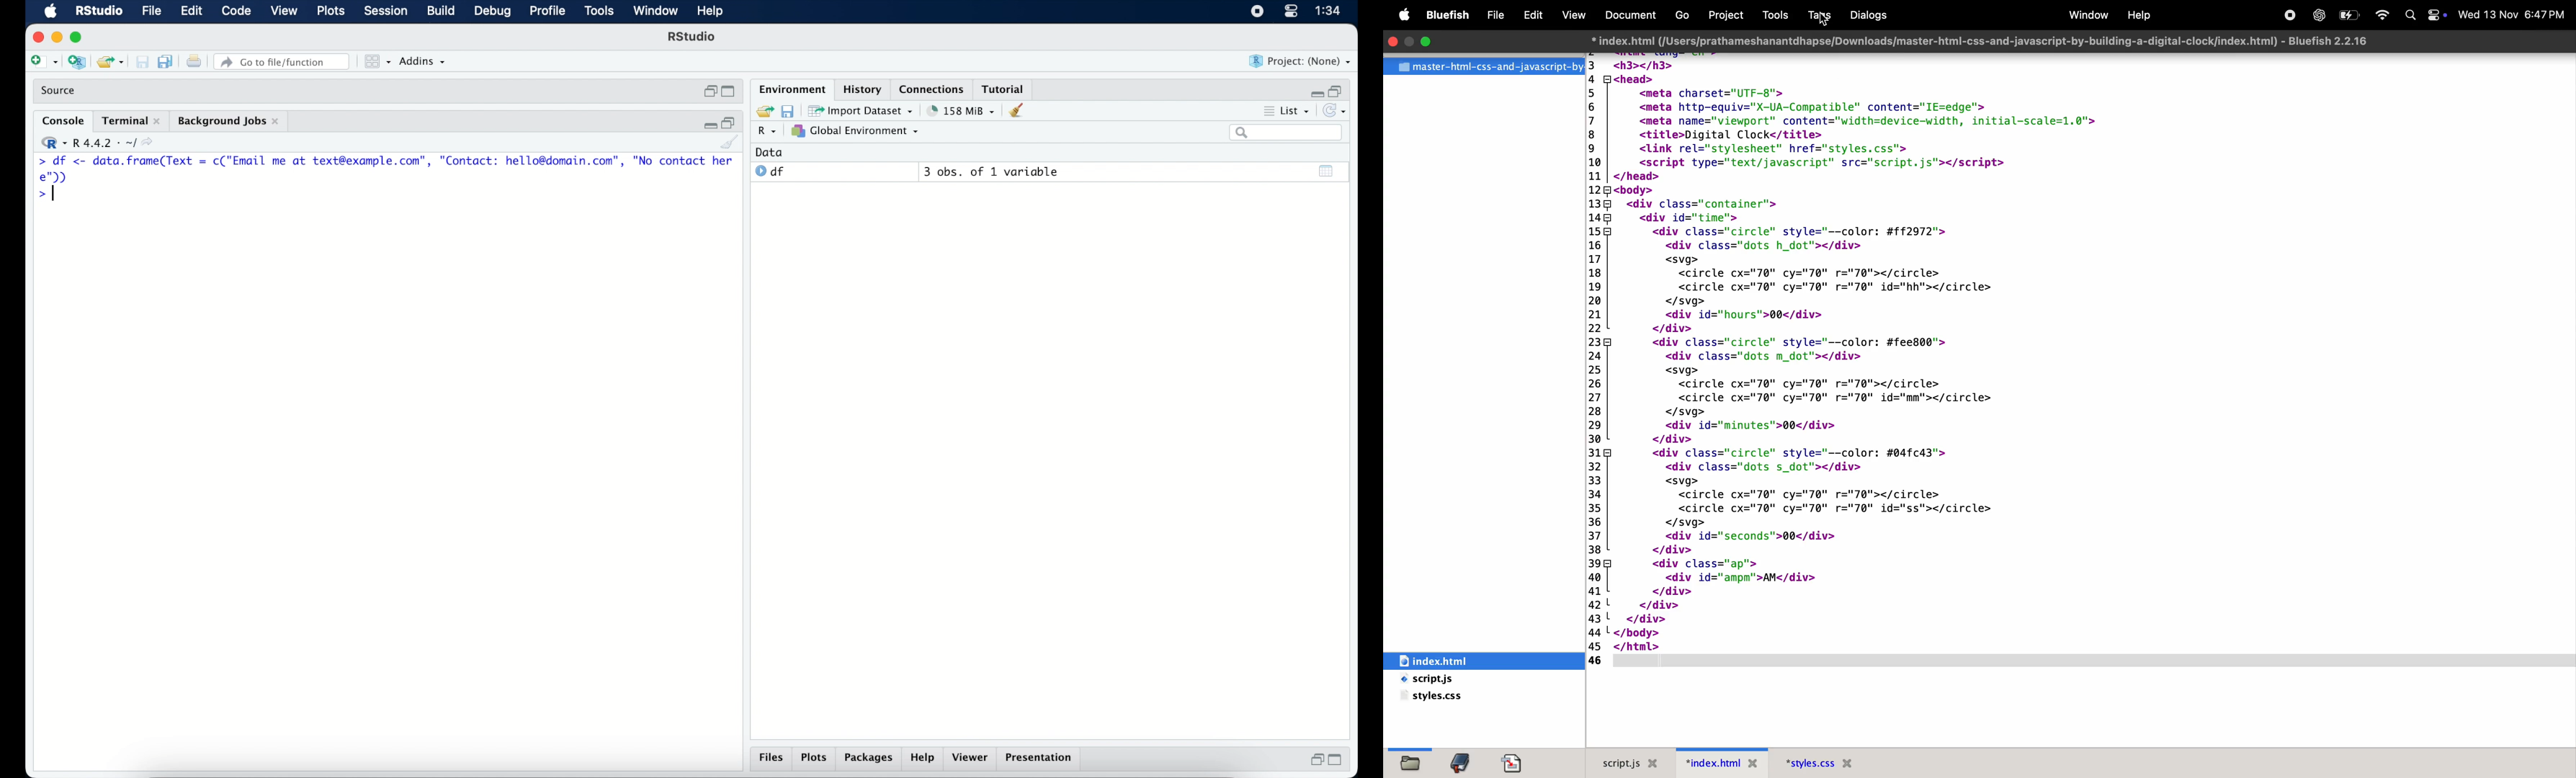 Image resolution: width=2576 pixels, height=784 pixels. What do you see at coordinates (656, 12) in the screenshot?
I see `window` at bounding box center [656, 12].